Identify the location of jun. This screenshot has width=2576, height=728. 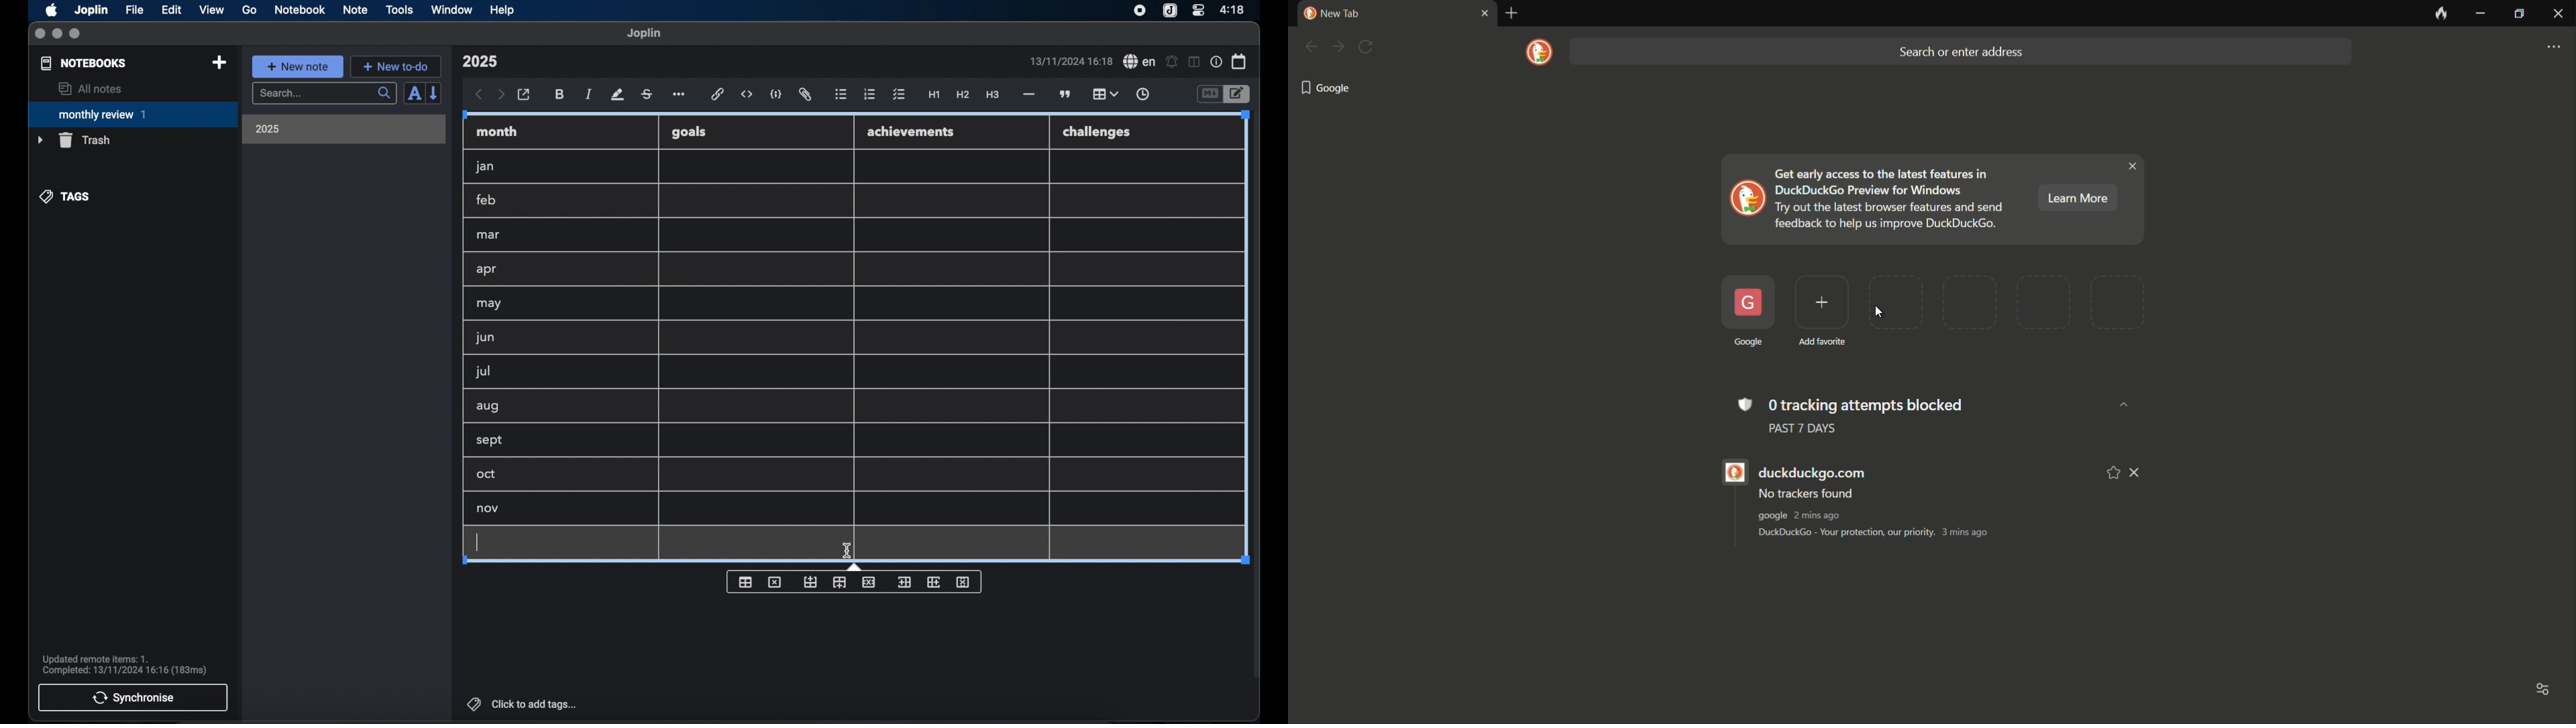
(484, 337).